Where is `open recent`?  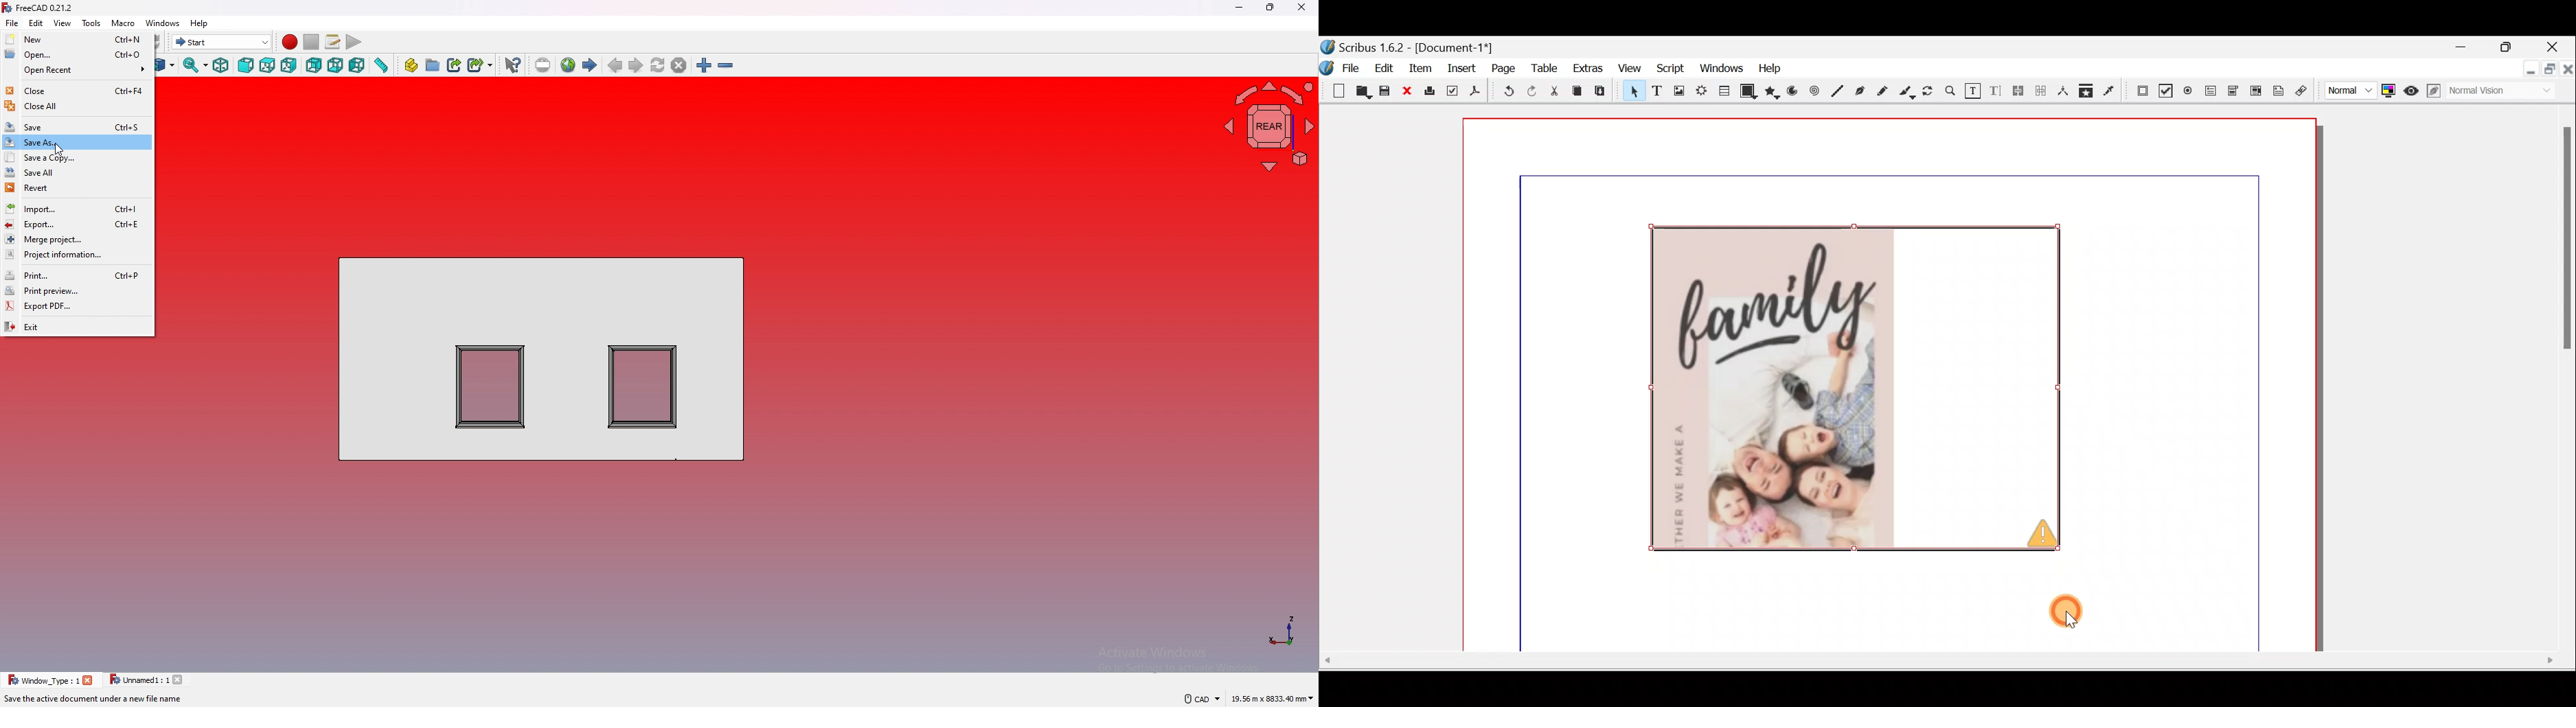
open recent is located at coordinates (77, 69).